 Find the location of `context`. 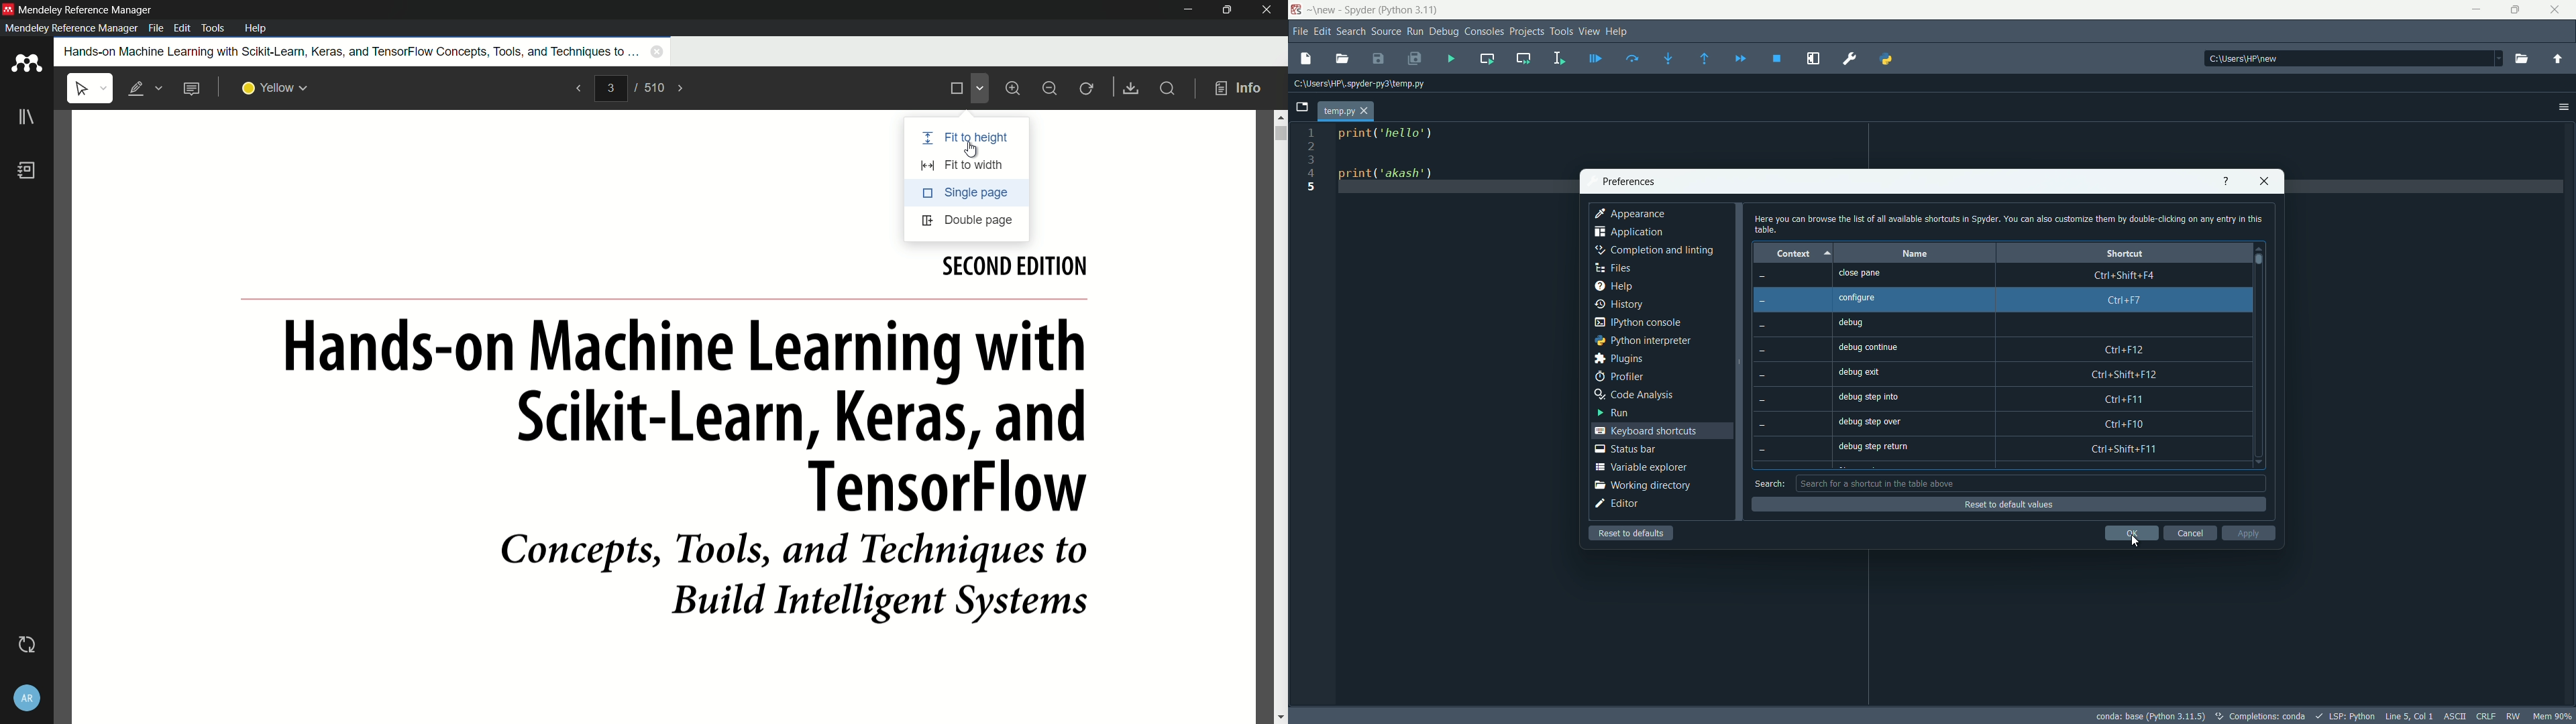

context is located at coordinates (1790, 255).